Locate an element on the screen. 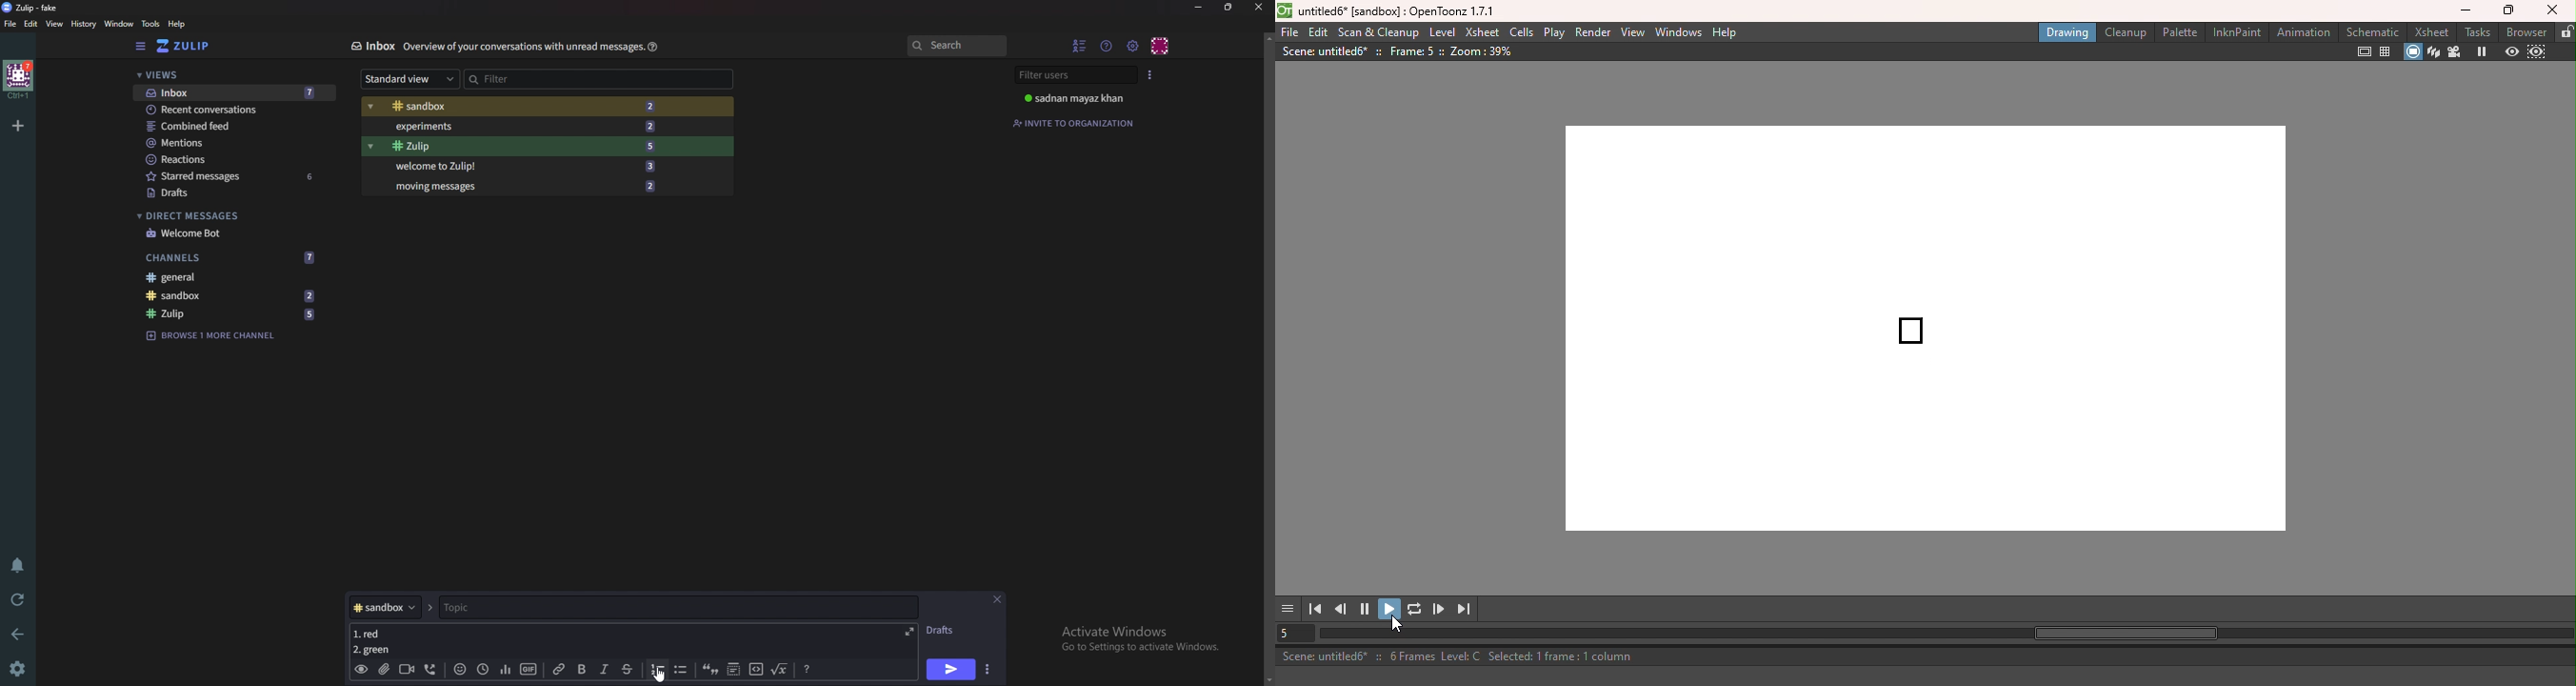 The width and height of the screenshot is (2576, 700). General is located at coordinates (233, 279).